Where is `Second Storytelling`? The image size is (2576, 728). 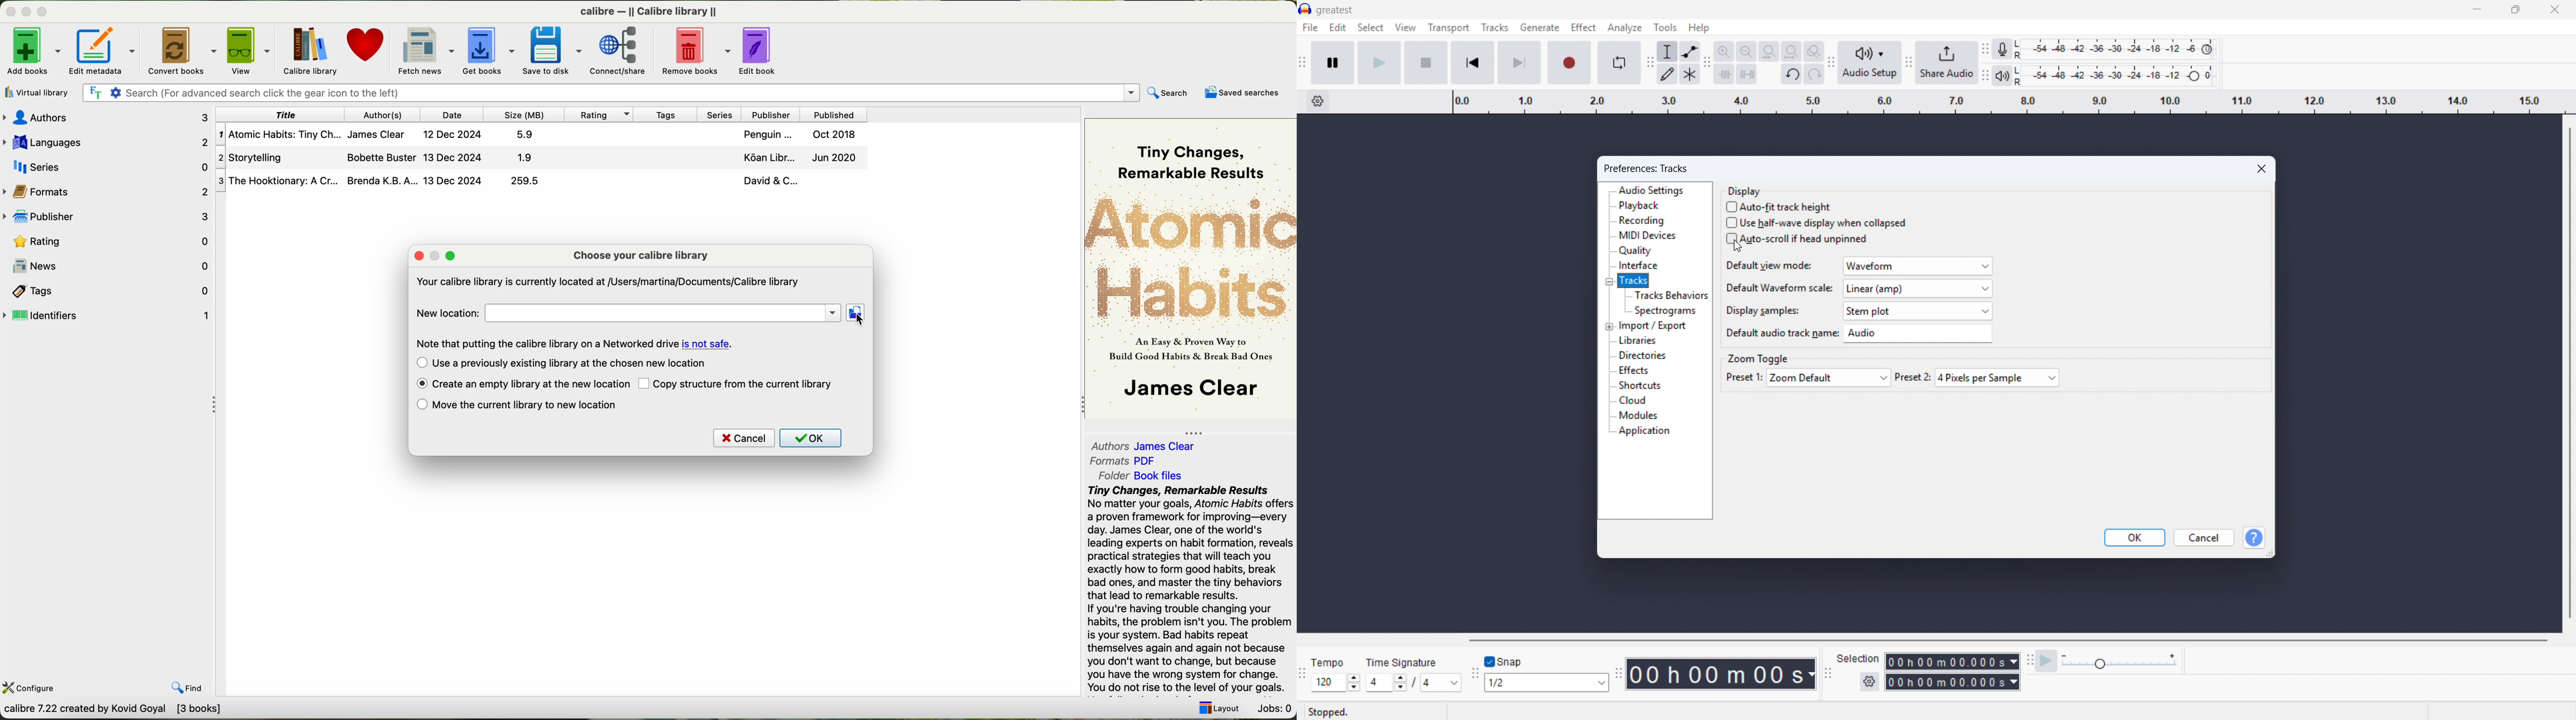 Second Storytelling is located at coordinates (543, 158).